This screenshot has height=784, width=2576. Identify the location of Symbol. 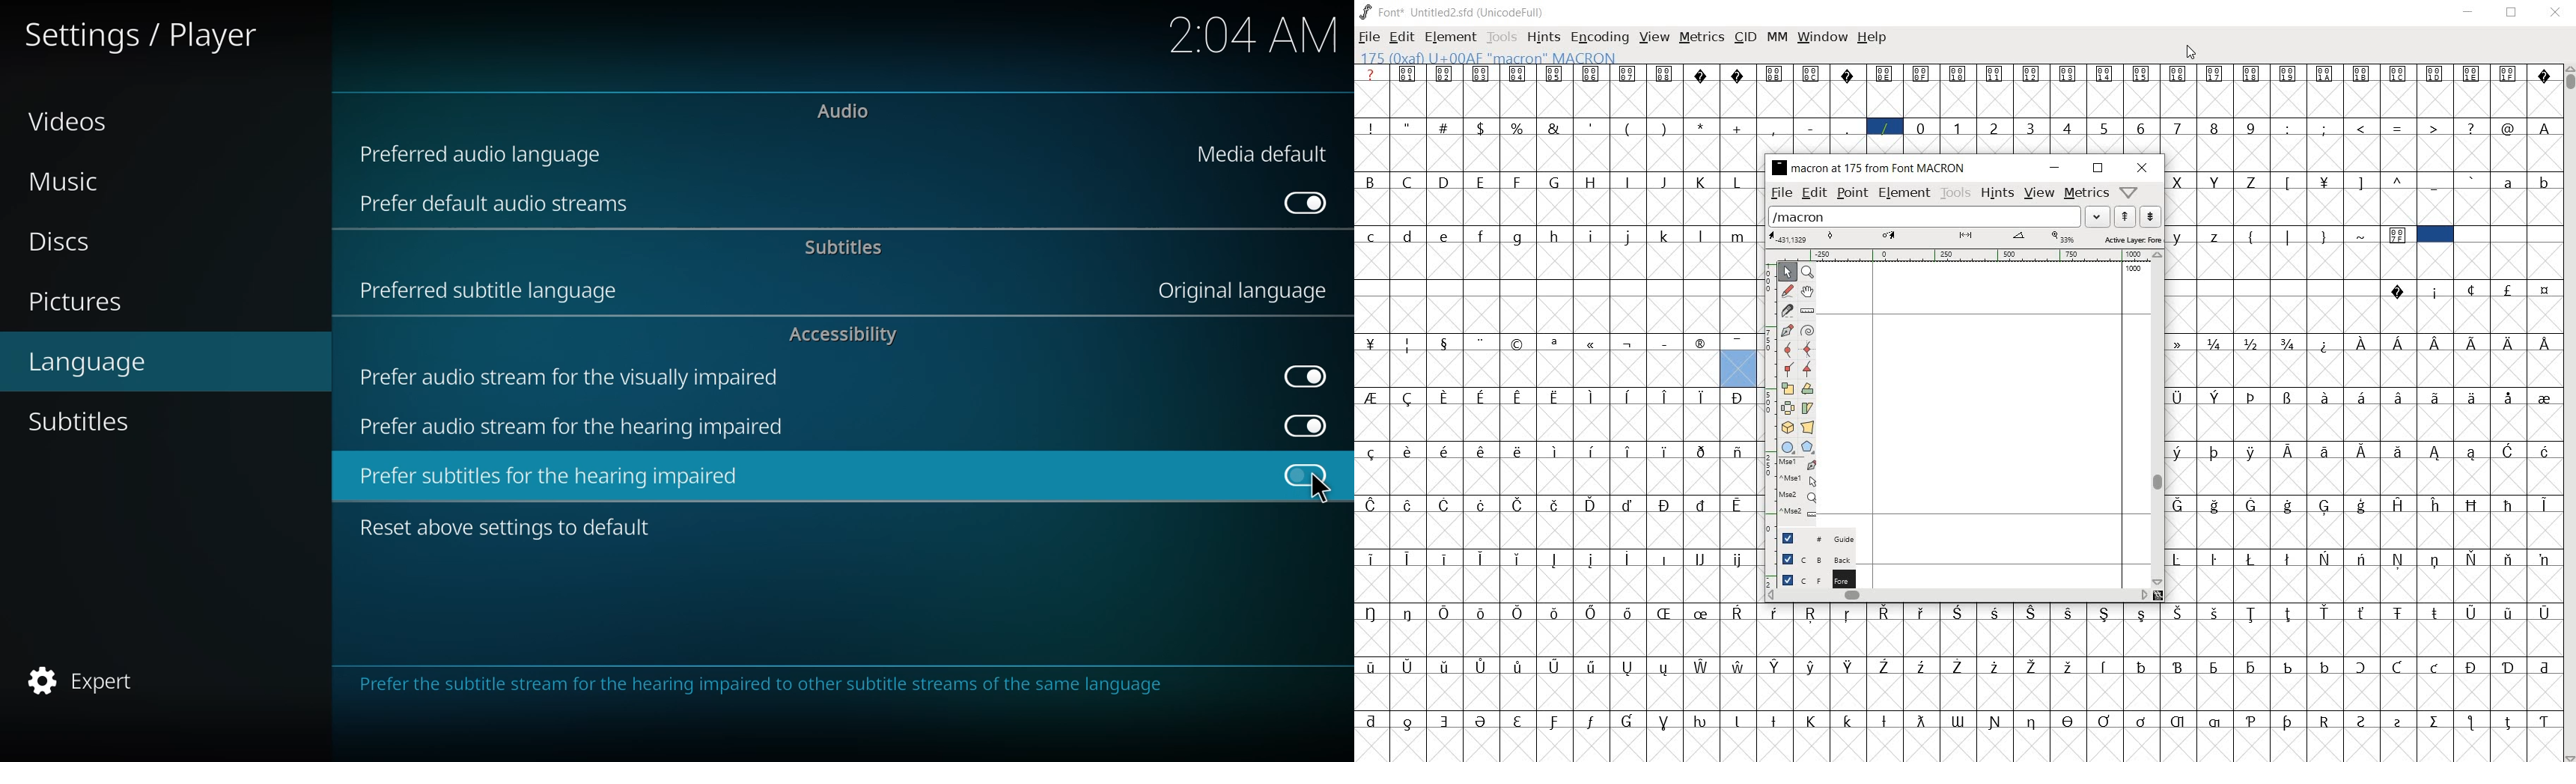
(2436, 292).